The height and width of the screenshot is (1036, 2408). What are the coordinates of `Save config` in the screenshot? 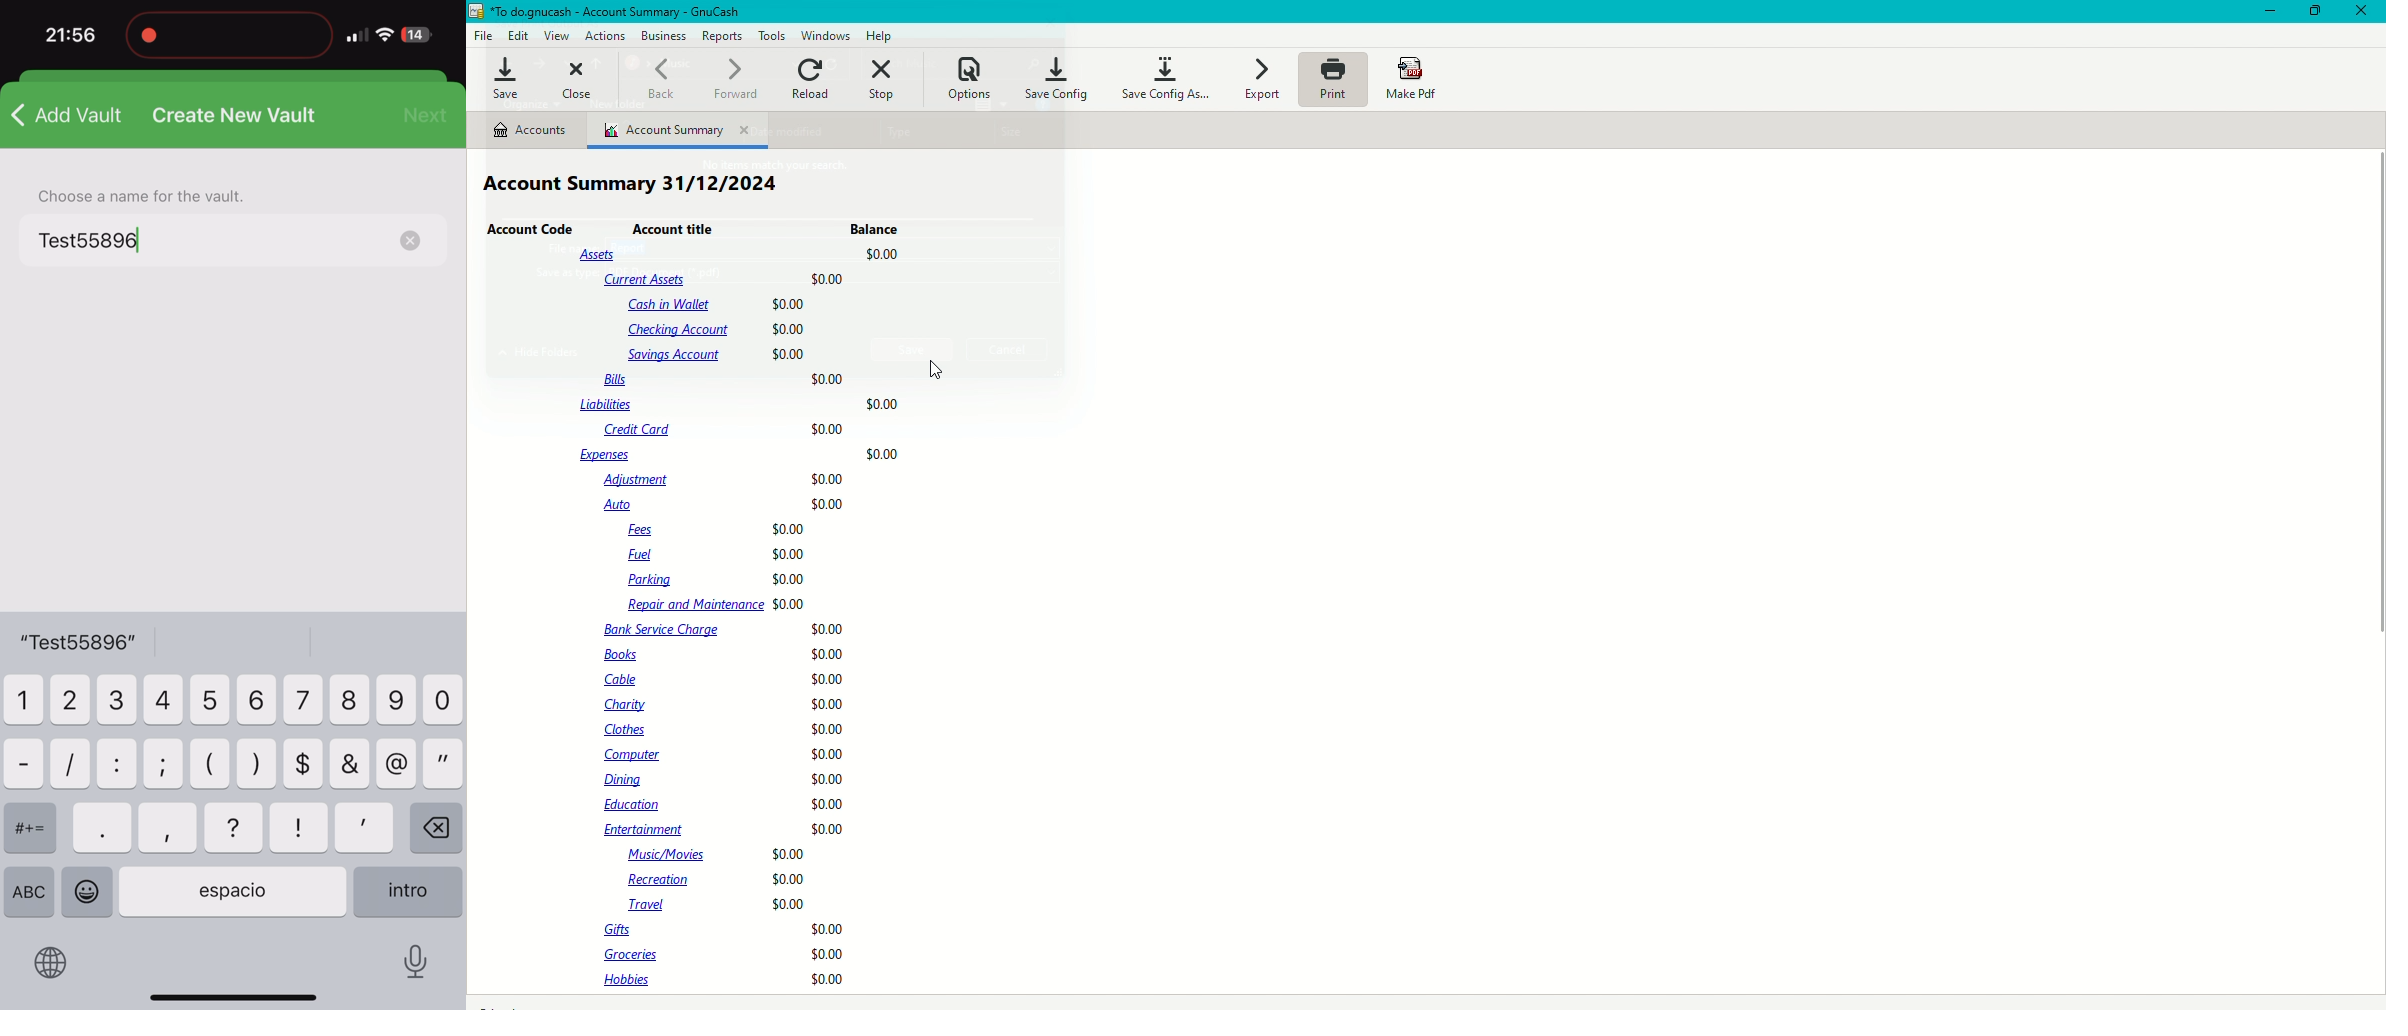 It's located at (1060, 78).